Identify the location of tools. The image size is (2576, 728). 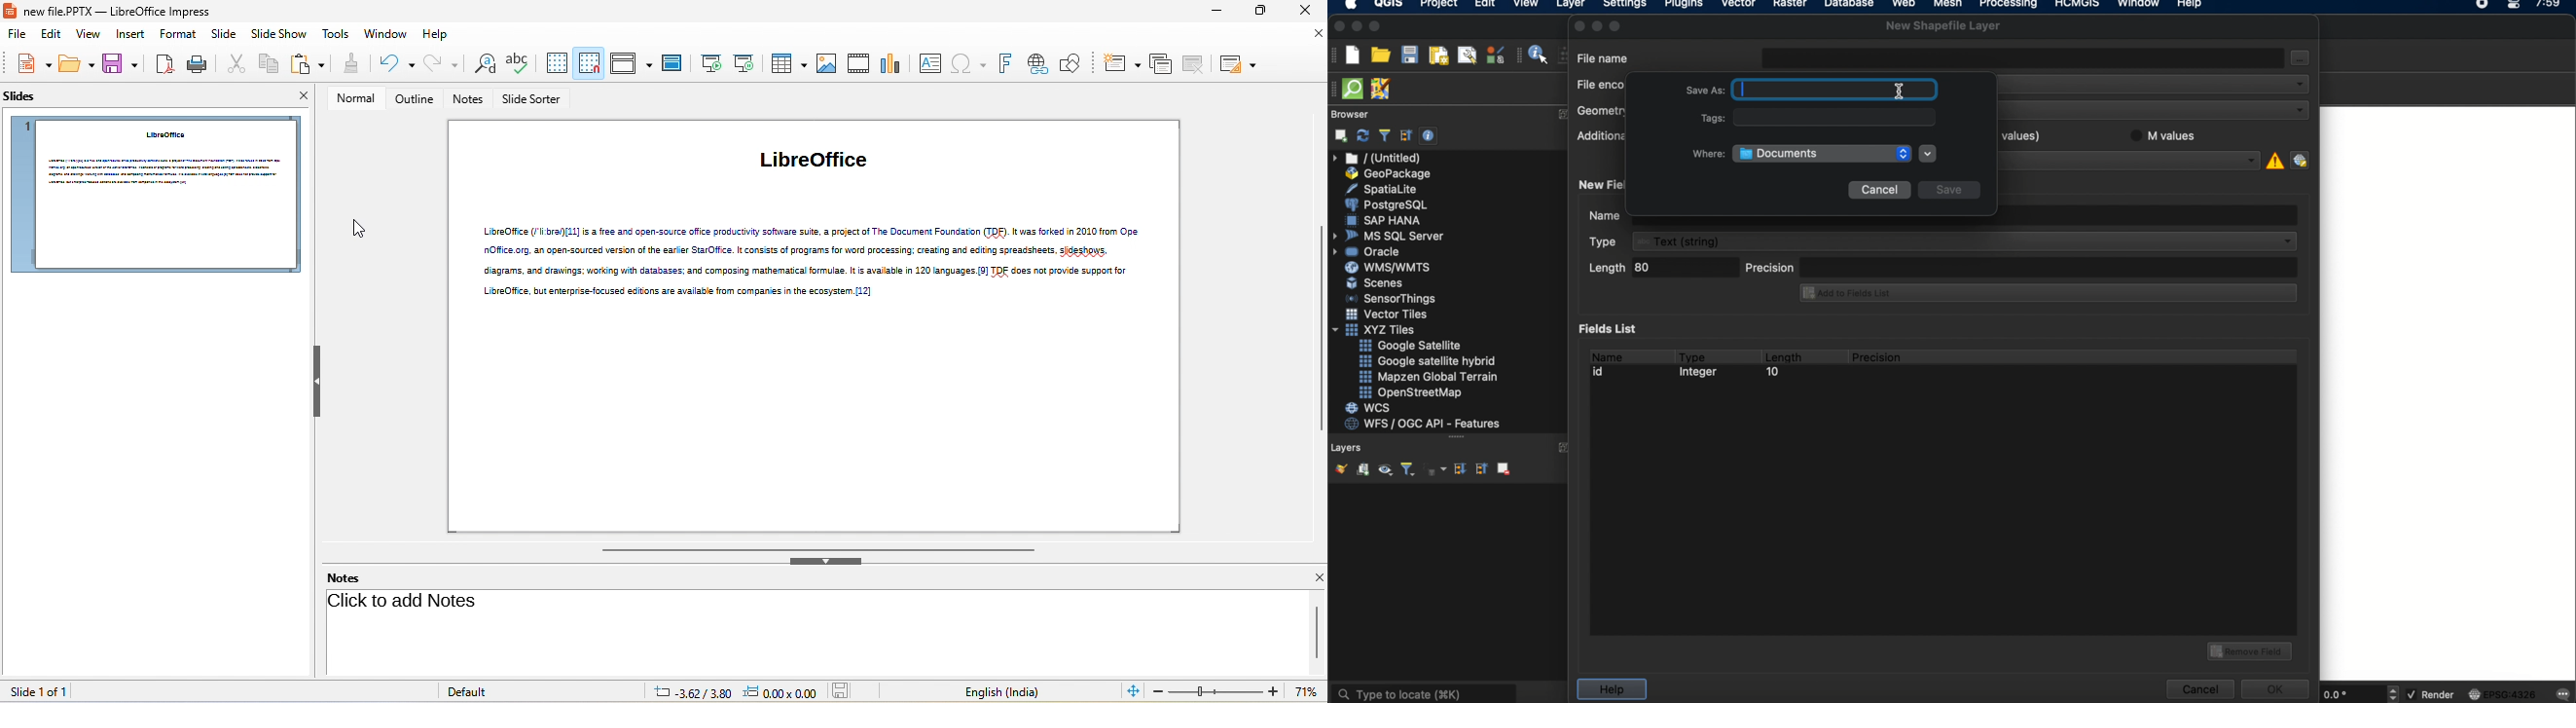
(338, 35).